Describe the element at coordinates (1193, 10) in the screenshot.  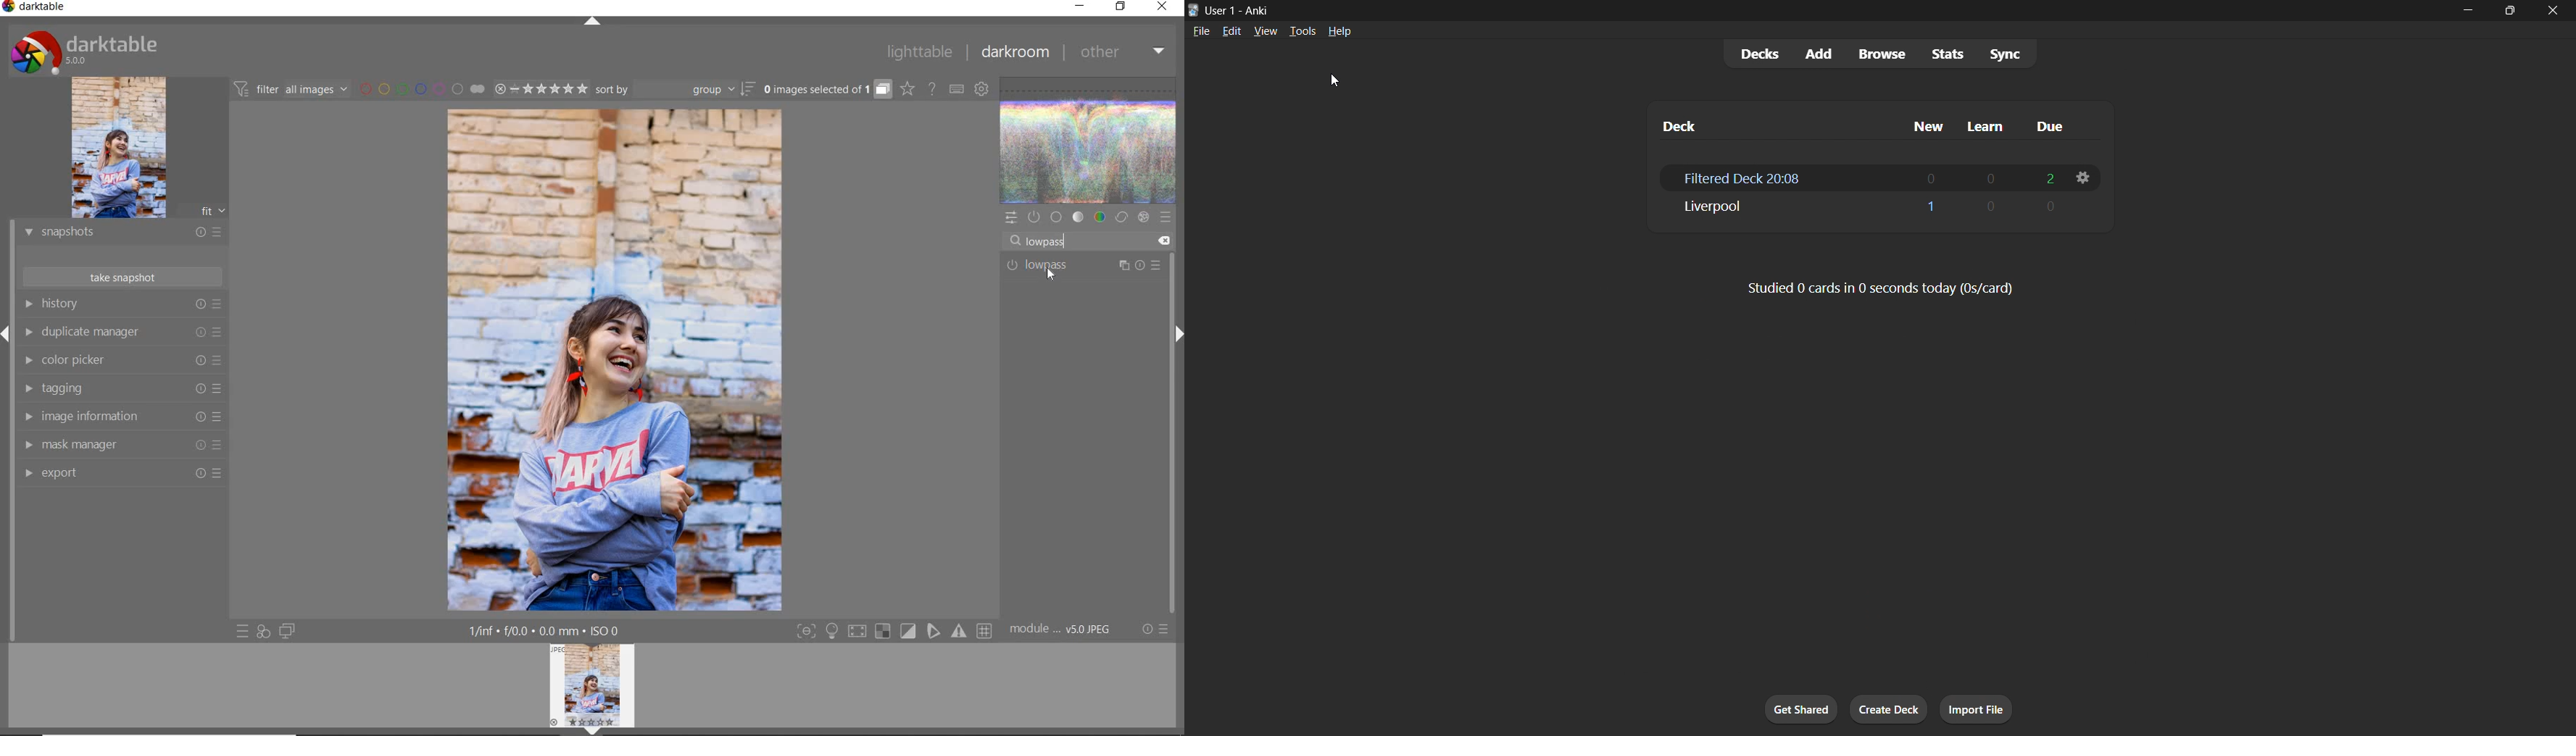
I see `Anki` at that location.